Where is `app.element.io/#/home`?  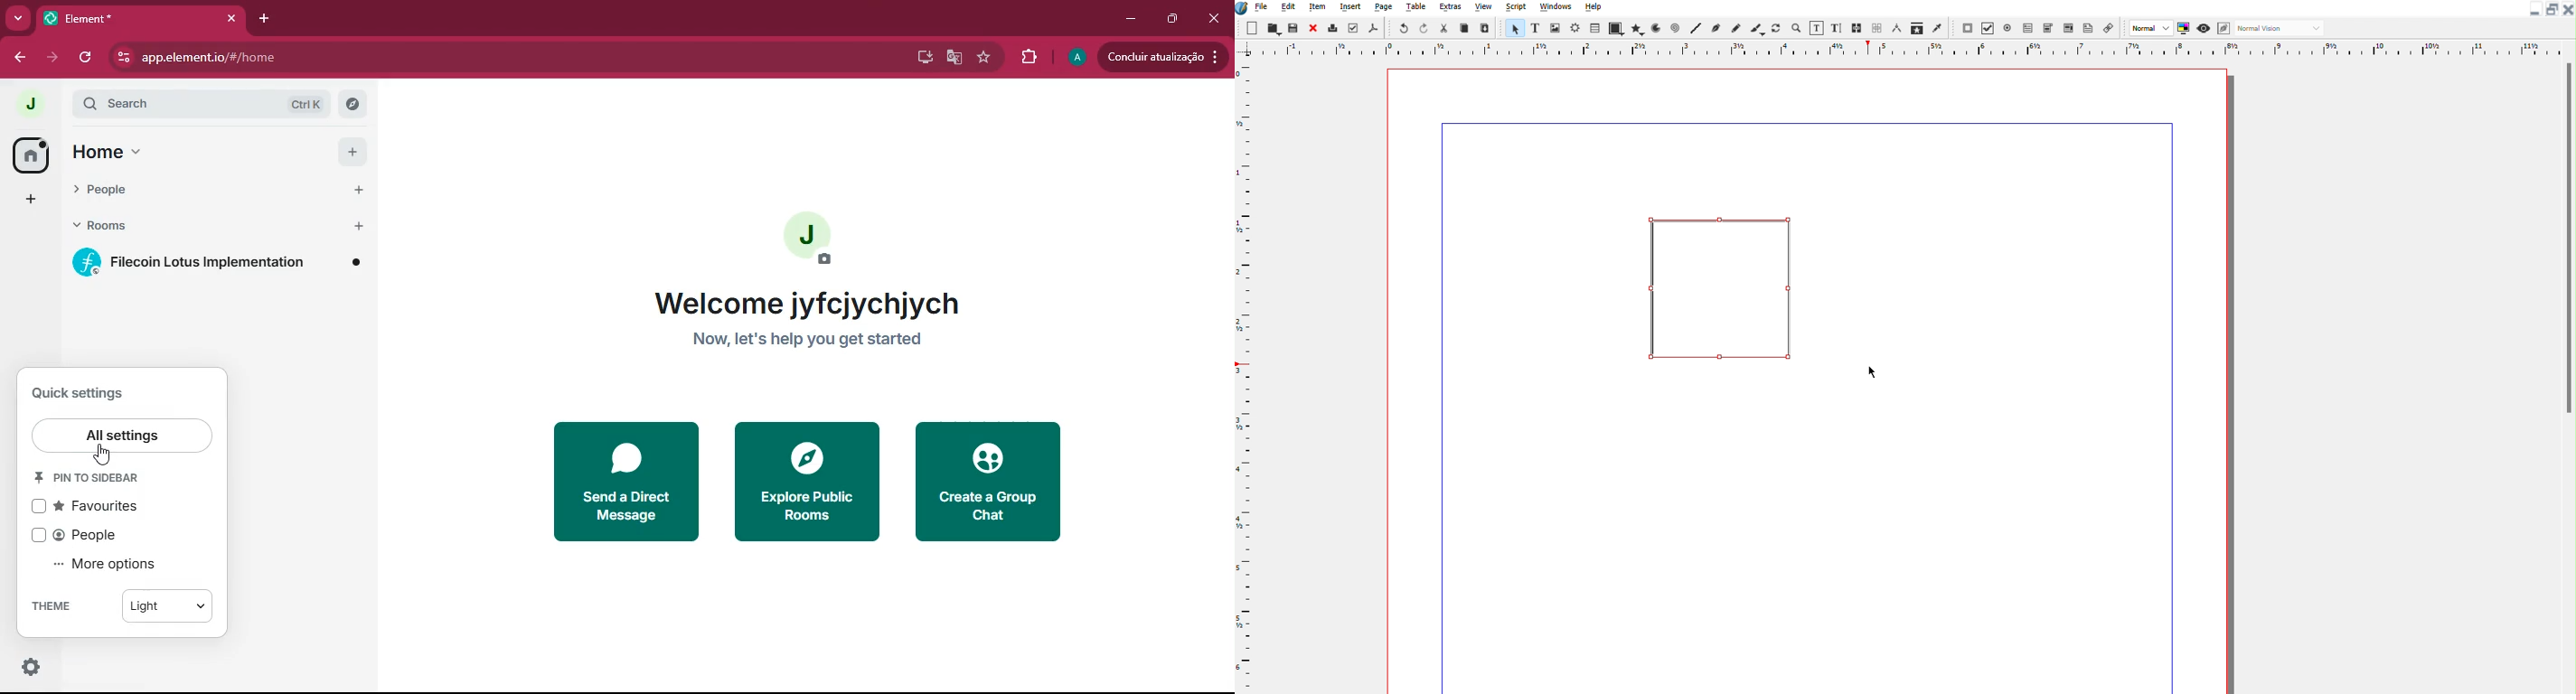
app.element.io/#/home is located at coordinates (367, 59).